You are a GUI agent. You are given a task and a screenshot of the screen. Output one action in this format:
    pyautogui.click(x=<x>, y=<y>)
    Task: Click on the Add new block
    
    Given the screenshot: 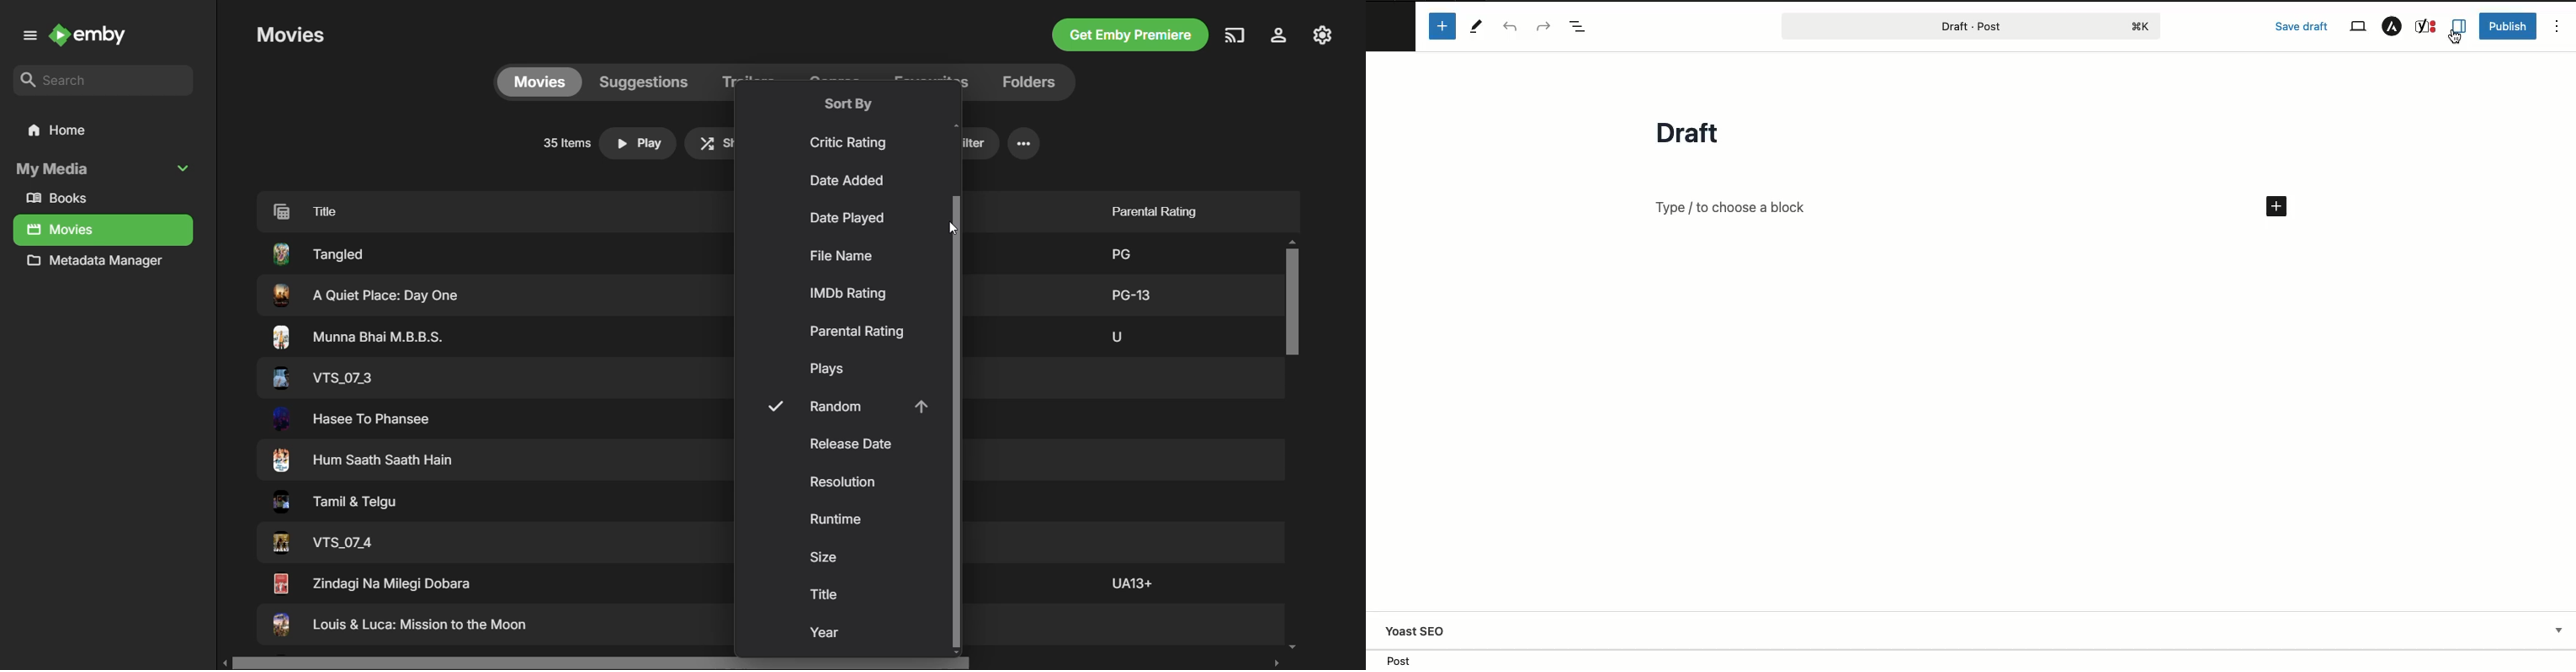 What is the action you would take?
    pyautogui.click(x=1734, y=205)
    